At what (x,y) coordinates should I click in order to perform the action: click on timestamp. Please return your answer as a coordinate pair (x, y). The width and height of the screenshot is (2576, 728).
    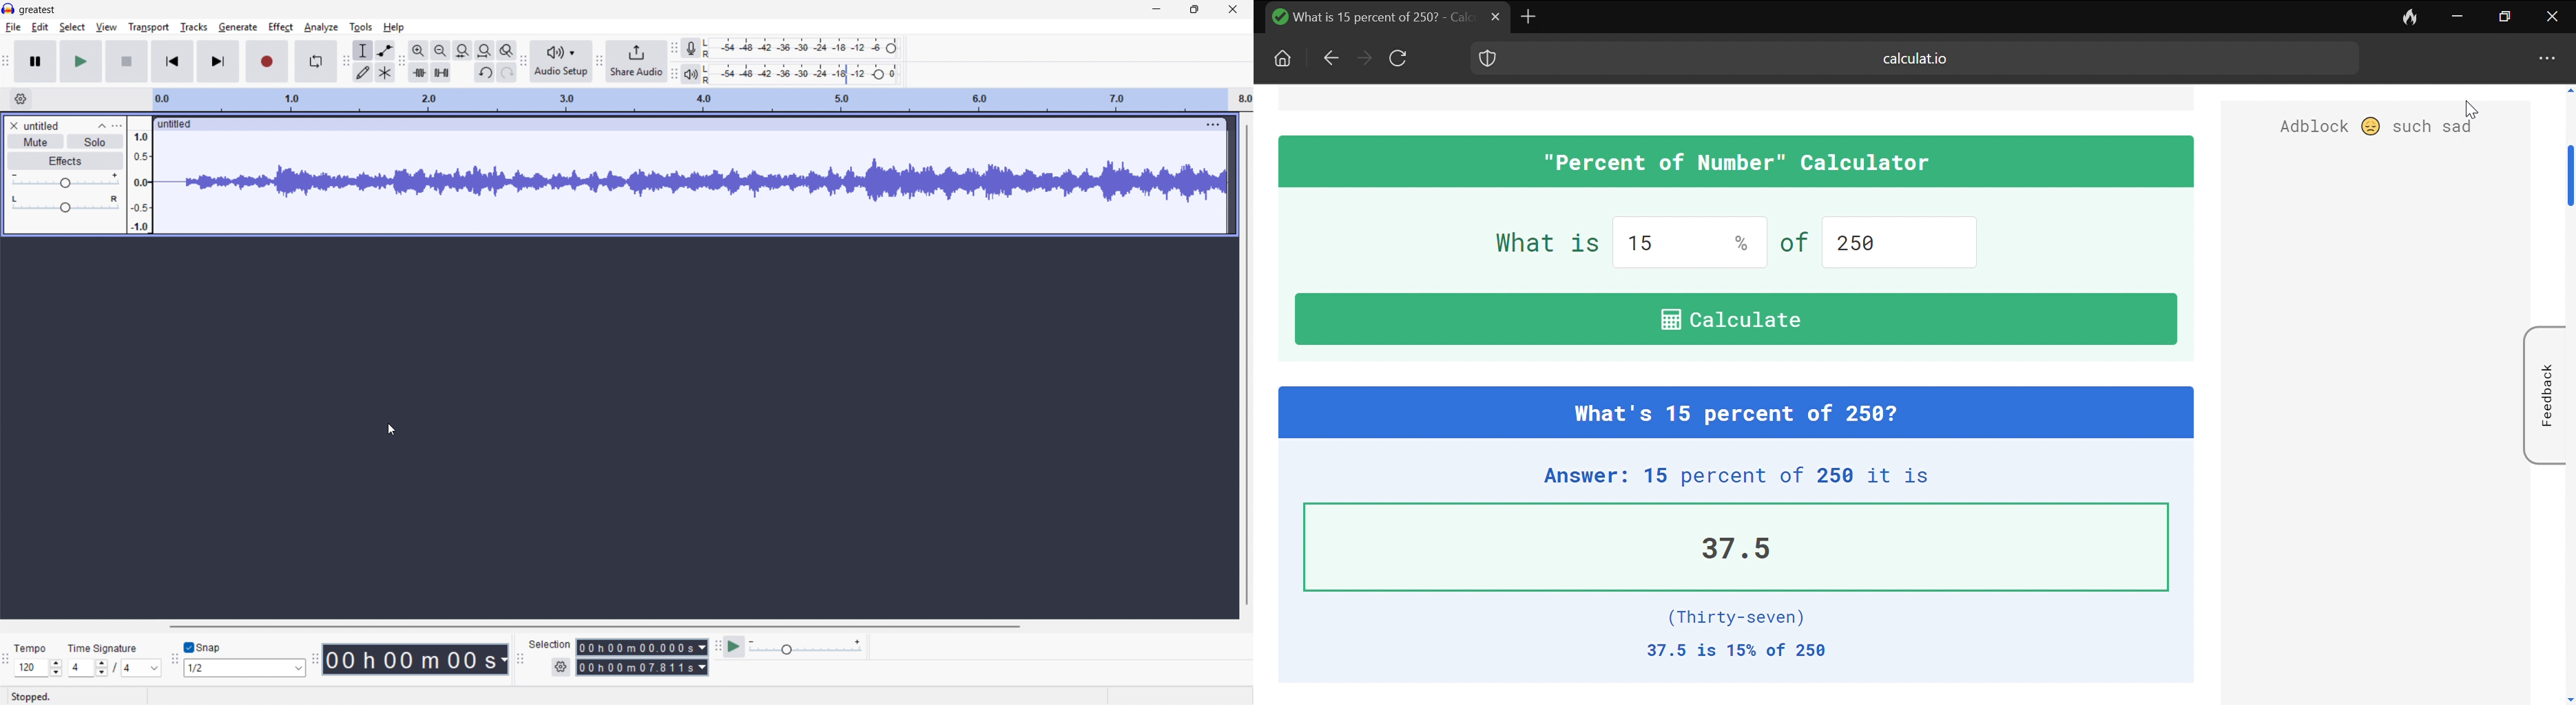
    Looking at the image, I should click on (417, 659).